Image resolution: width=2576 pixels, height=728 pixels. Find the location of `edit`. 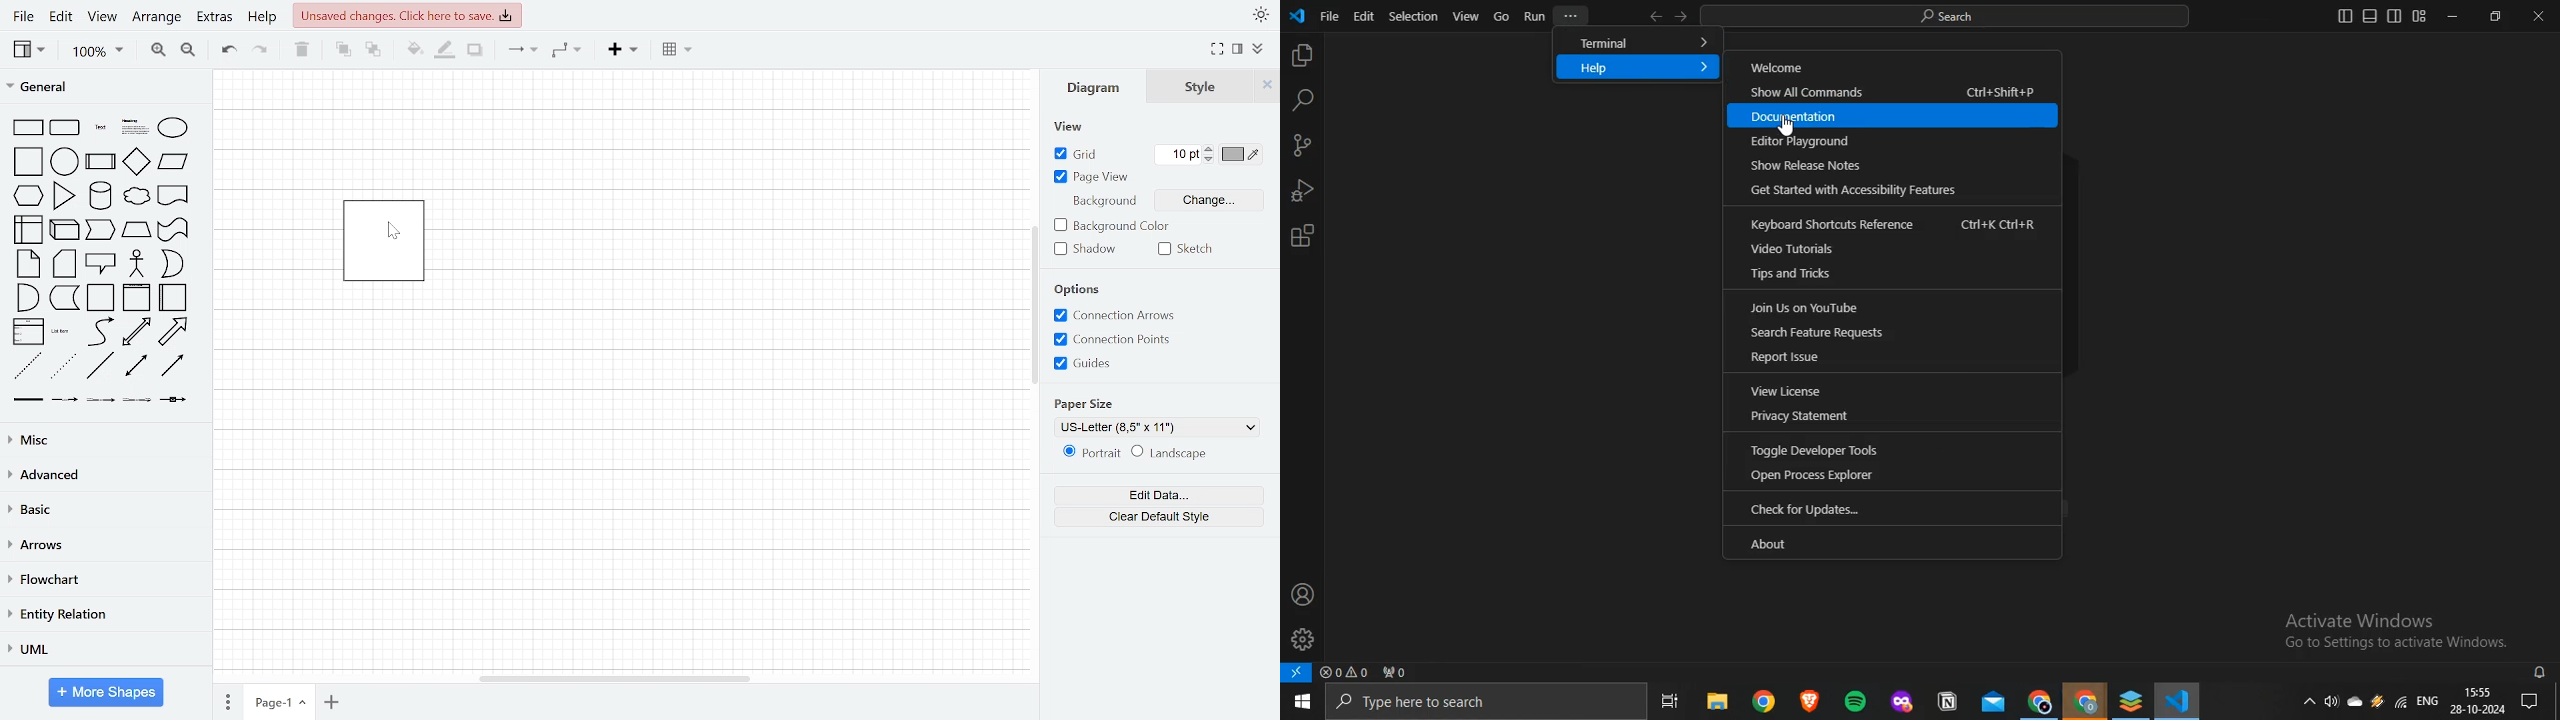

edit is located at coordinates (62, 17).